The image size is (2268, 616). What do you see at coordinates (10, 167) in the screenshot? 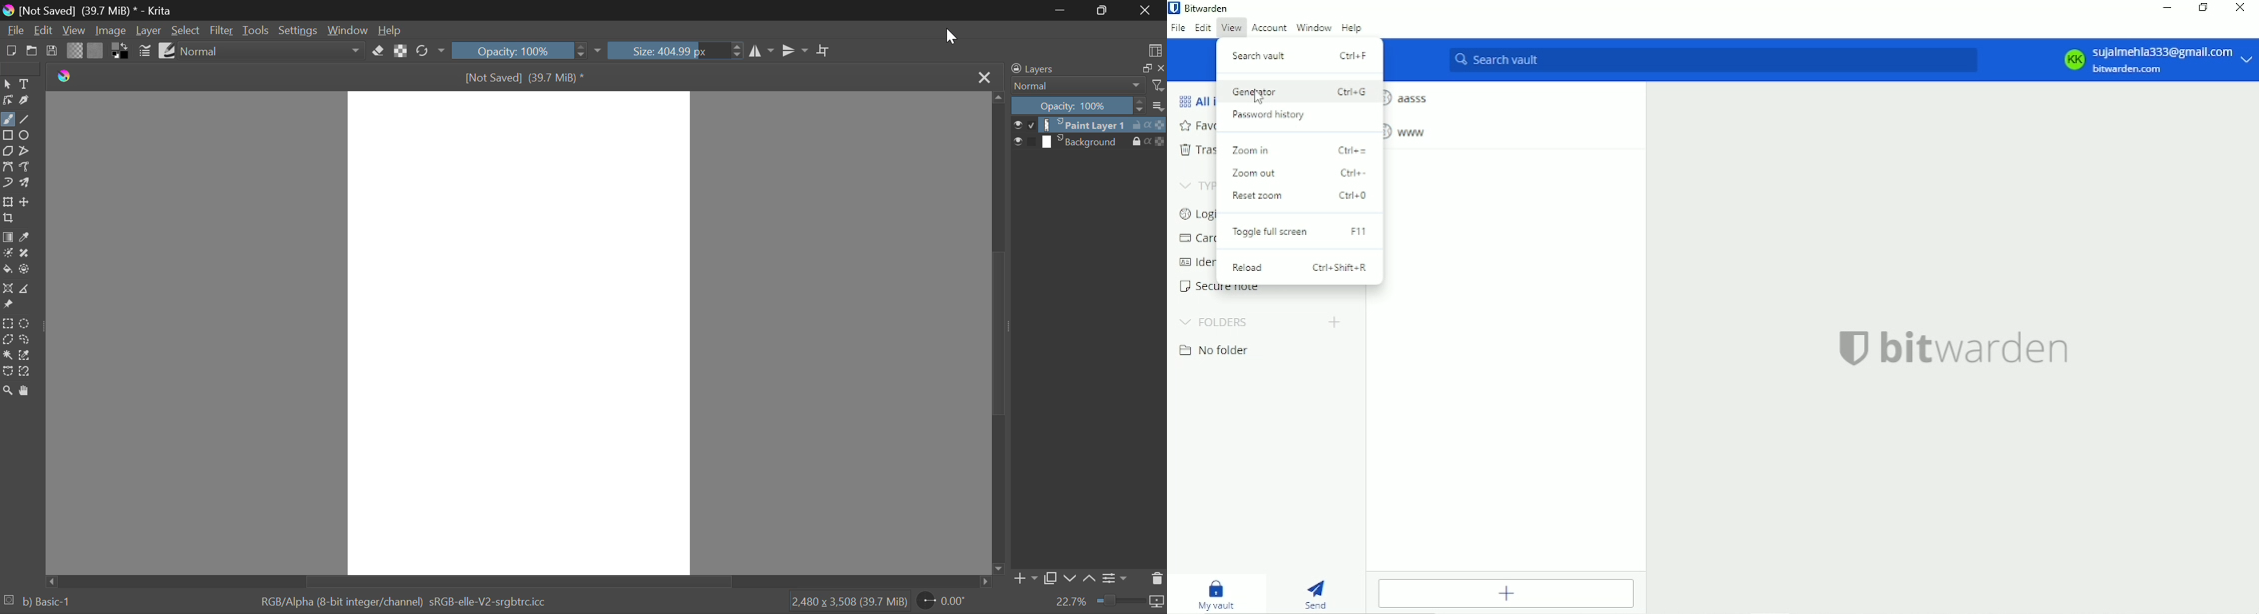
I see `Bezier Curve` at bounding box center [10, 167].